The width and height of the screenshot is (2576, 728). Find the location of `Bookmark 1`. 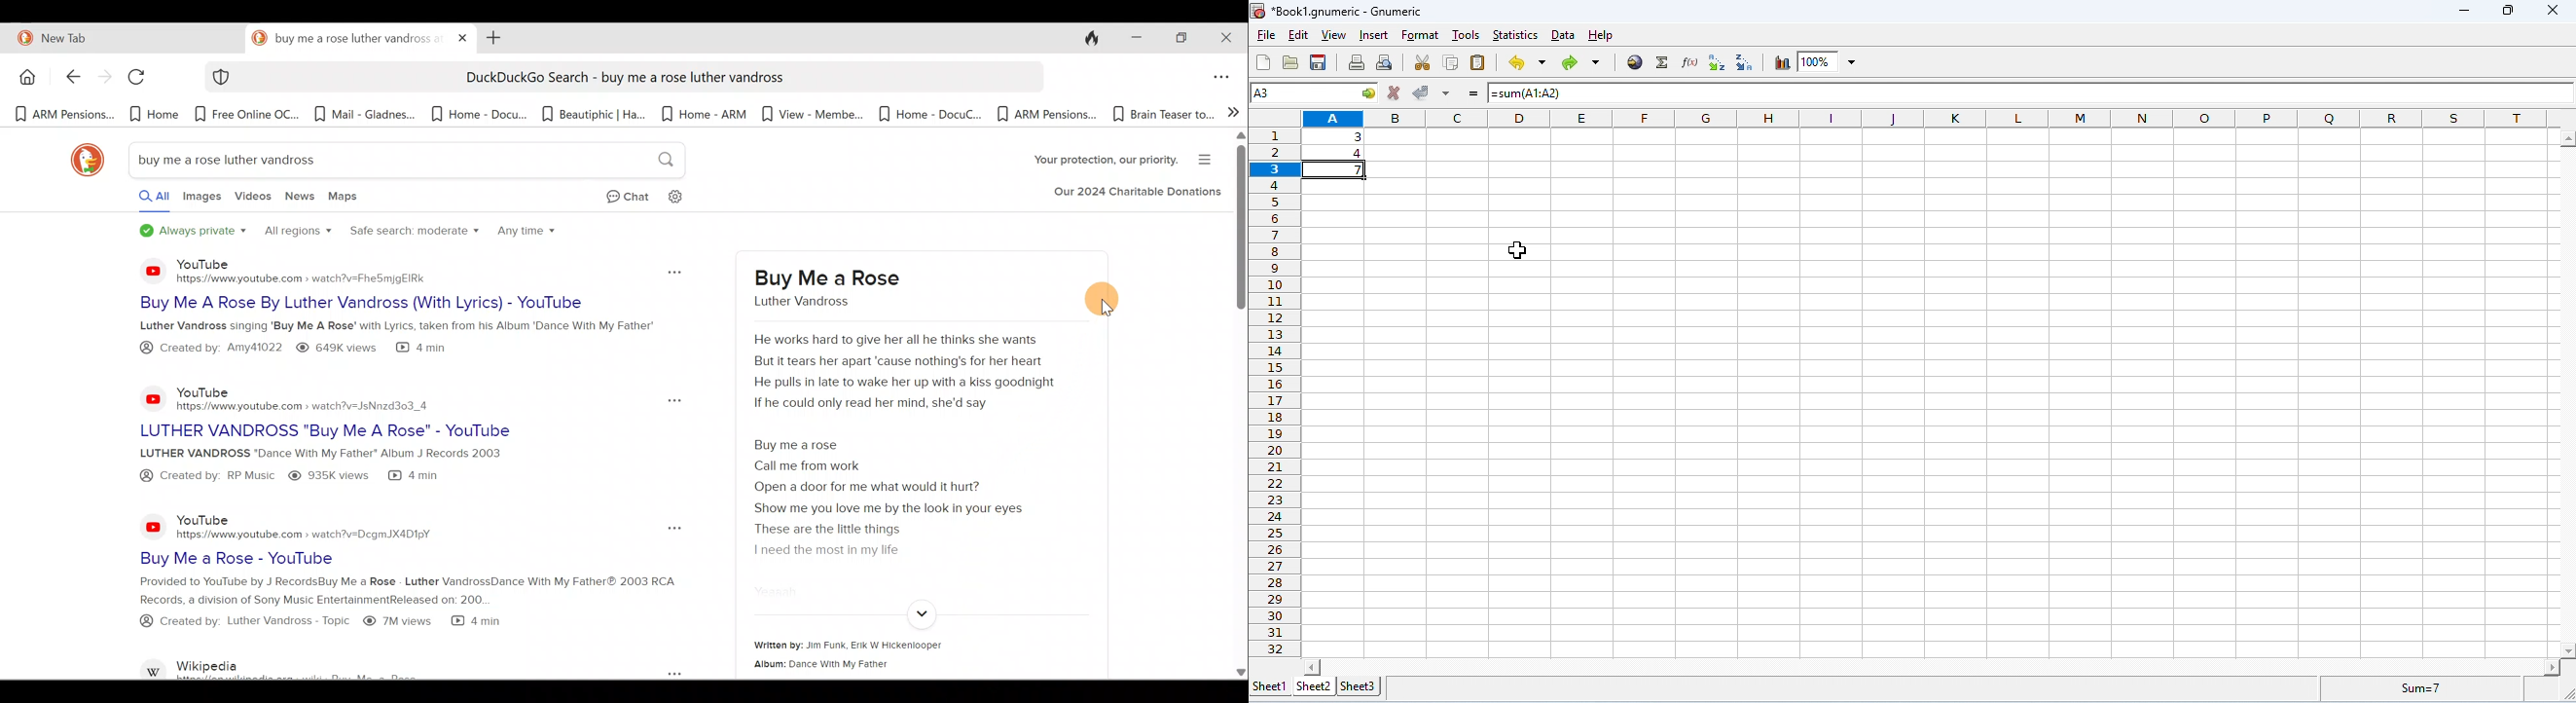

Bookmark 1 is located at coordinates (63, 115).